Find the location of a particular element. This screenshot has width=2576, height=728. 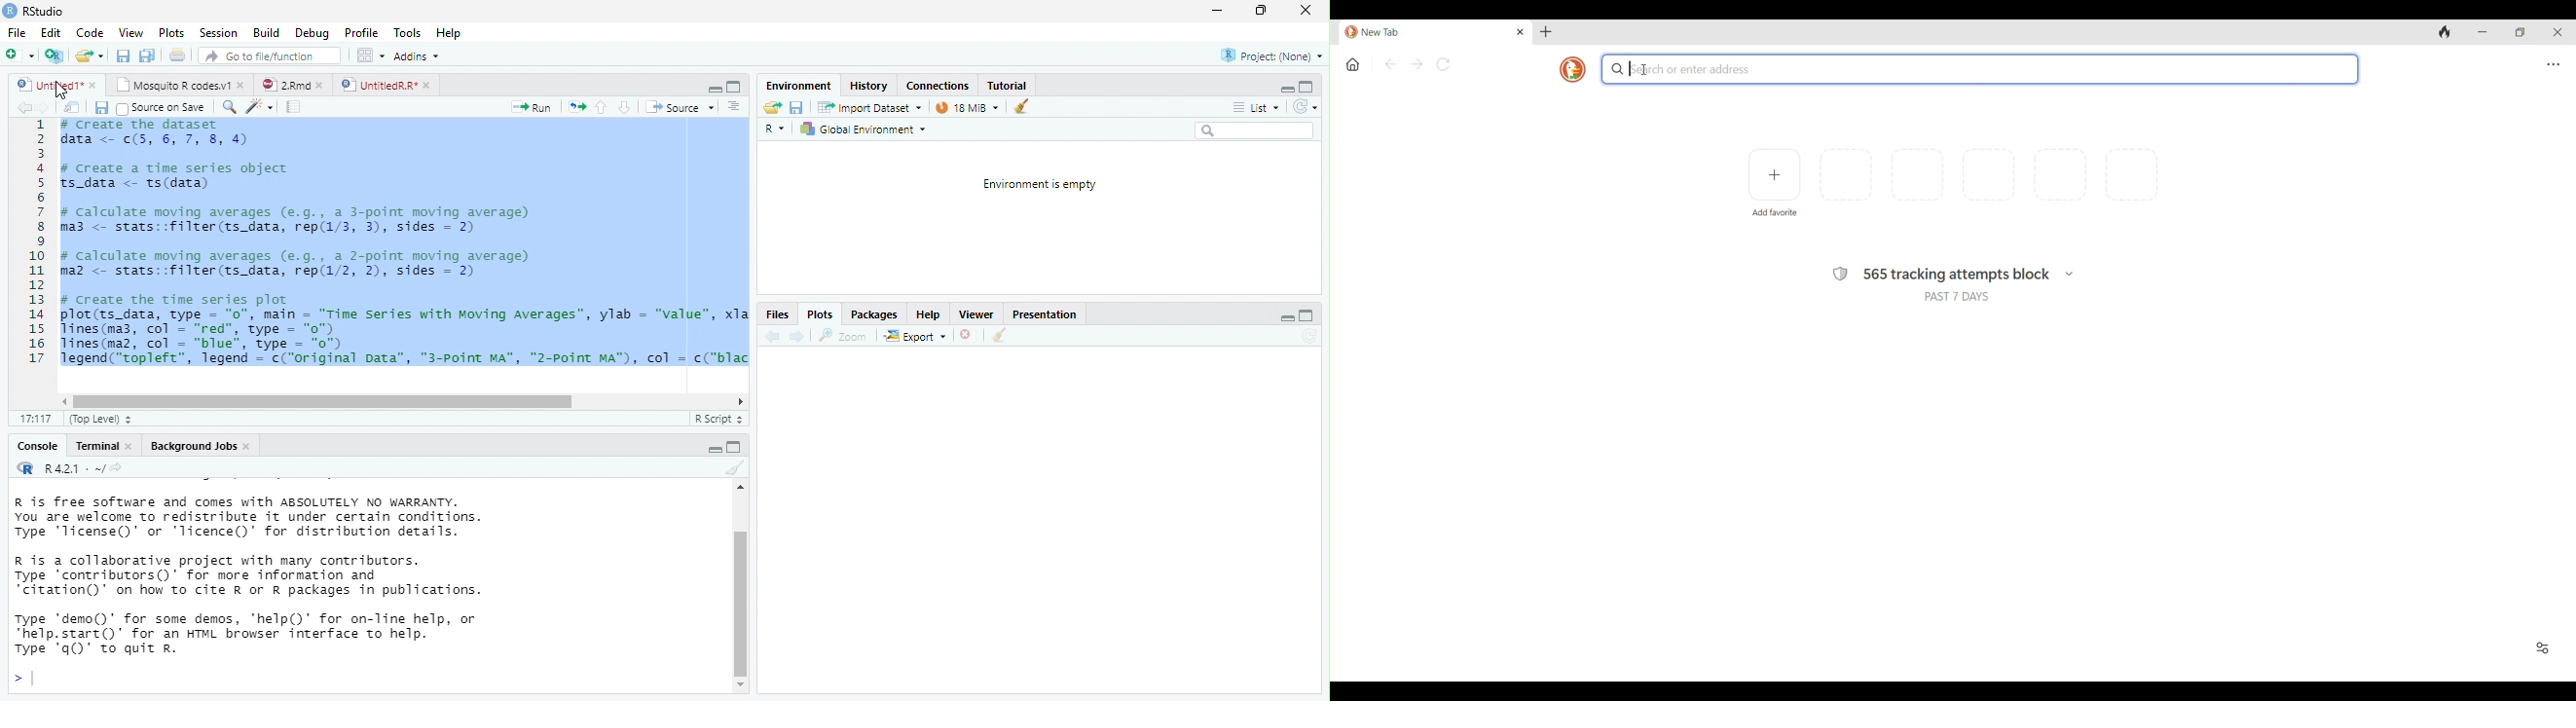

Close tab is located at coordinates (1521, 32).